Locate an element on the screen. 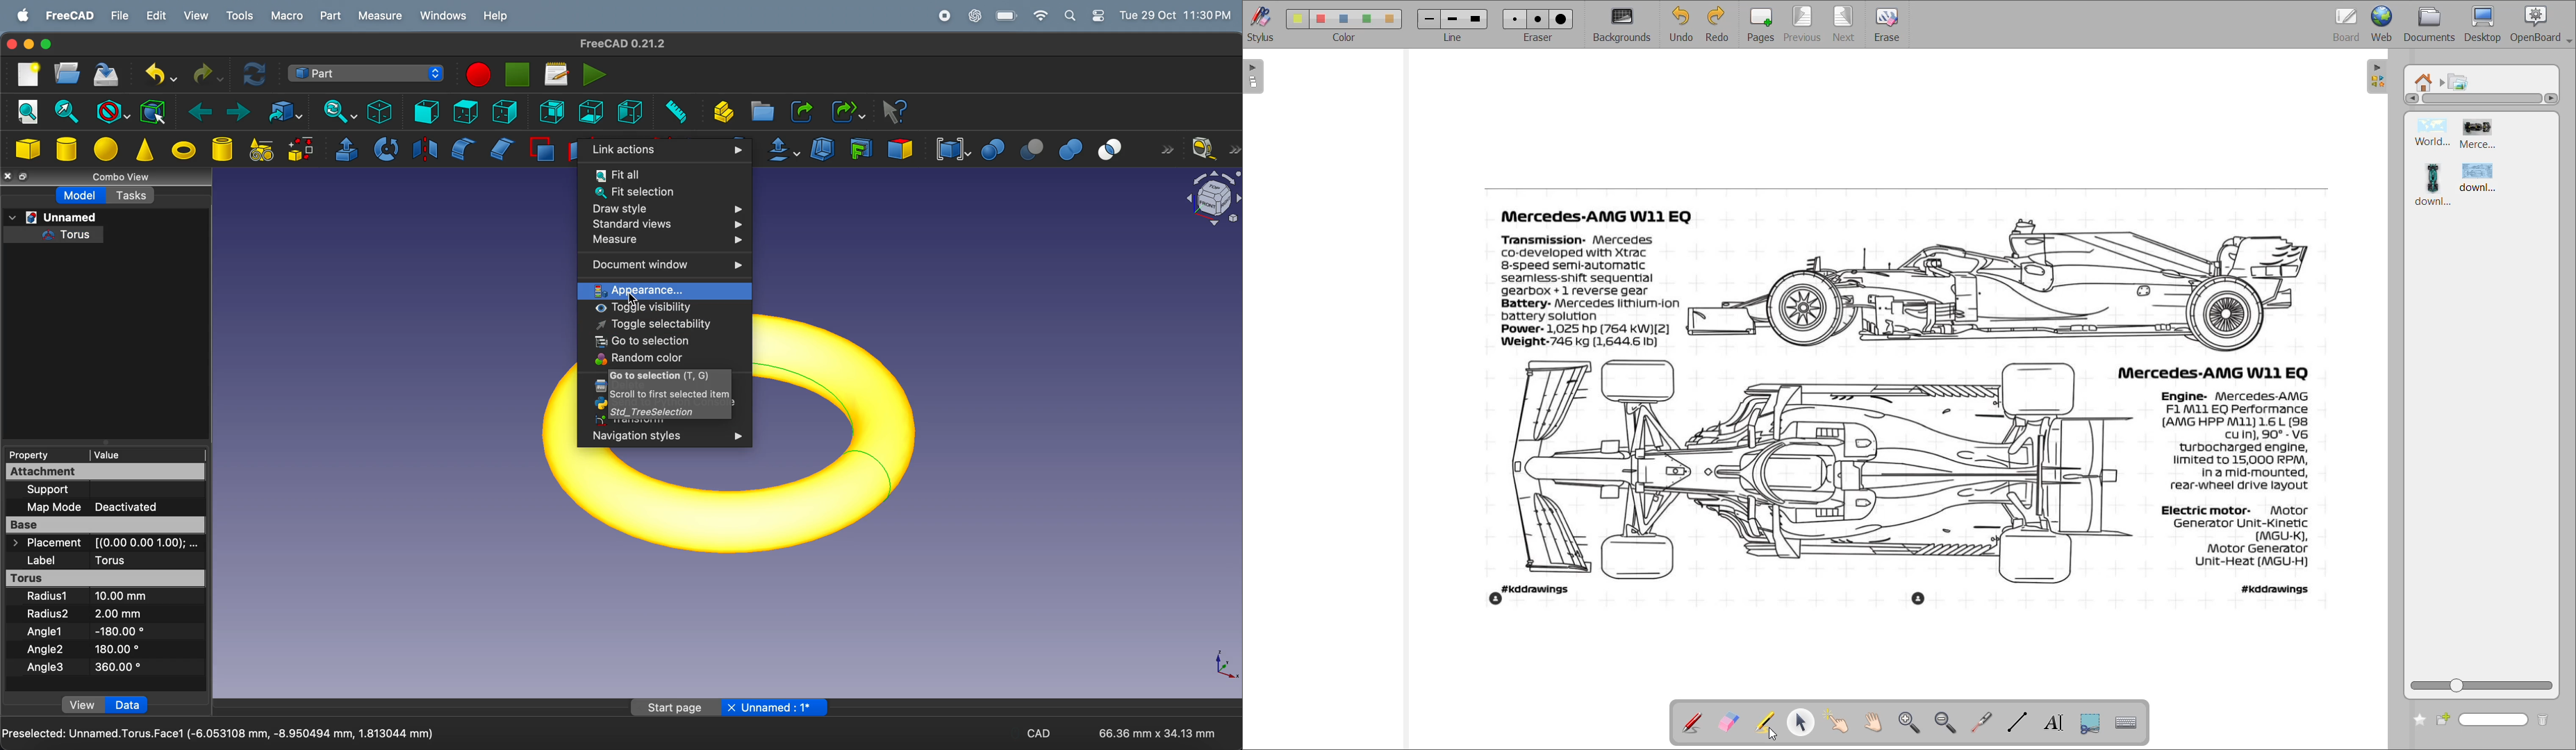 This screenshot has width=2576, height=756. create projection on surface is located at coordinates (859, 149).